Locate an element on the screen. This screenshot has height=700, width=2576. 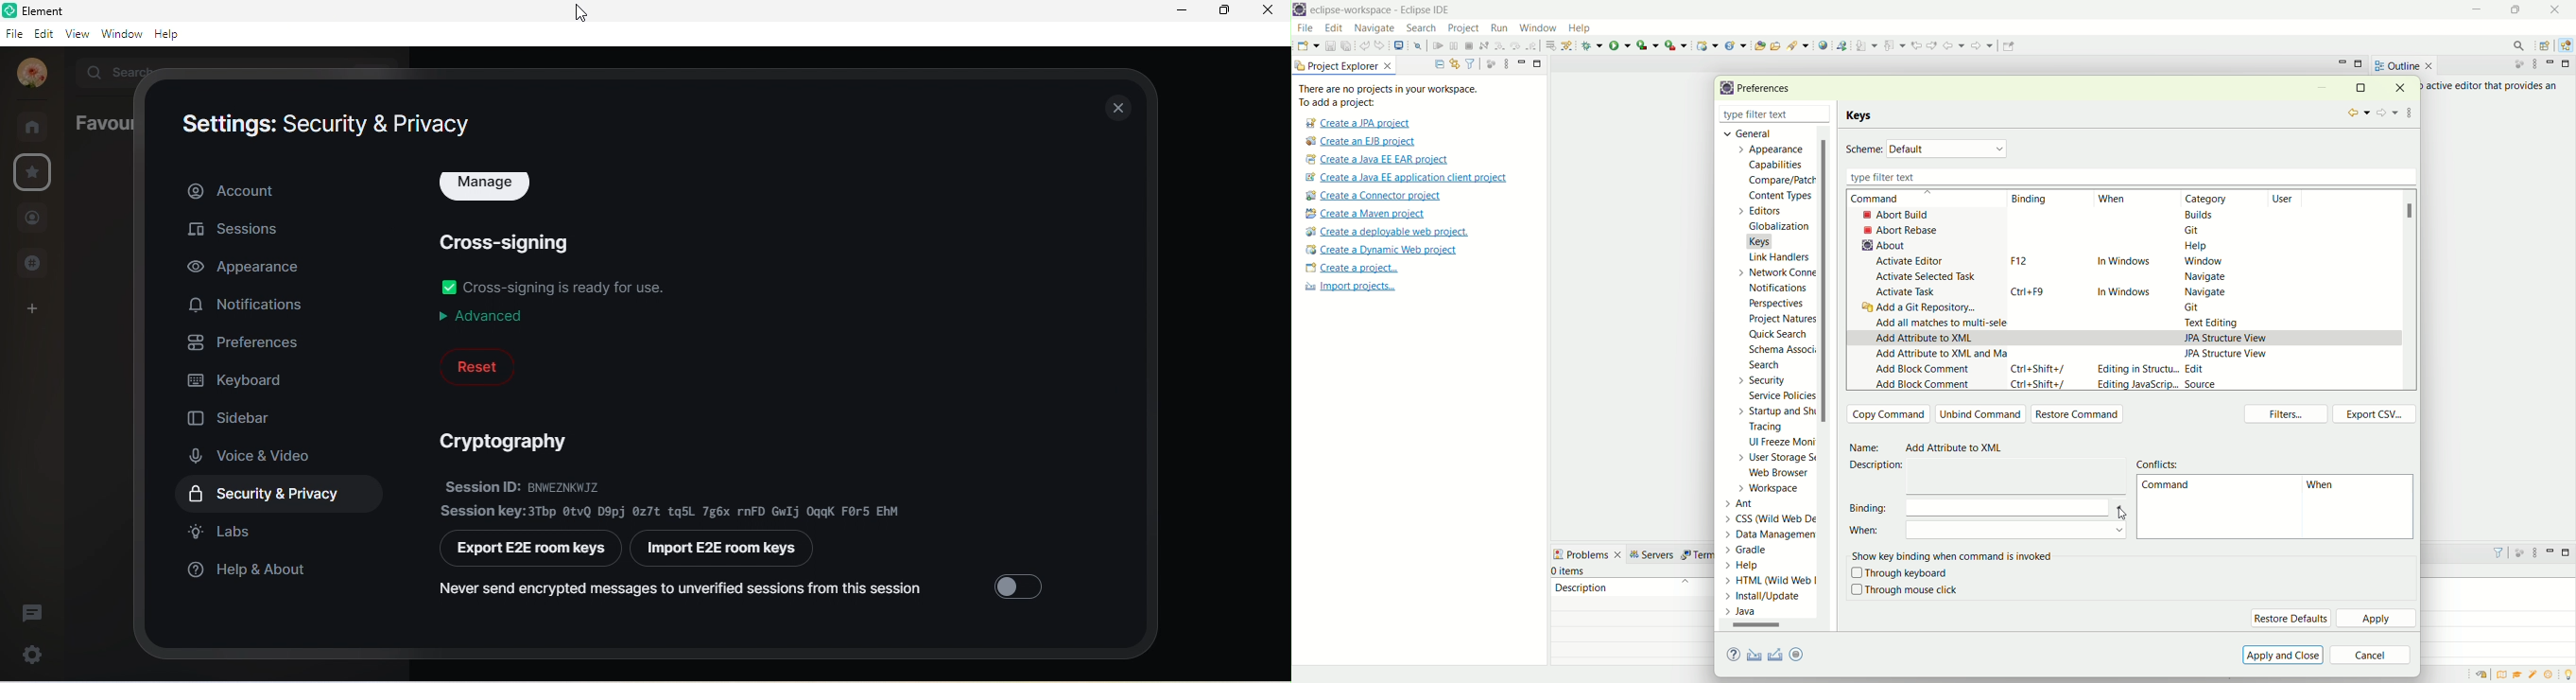
home is located at coordinates (38, 127).